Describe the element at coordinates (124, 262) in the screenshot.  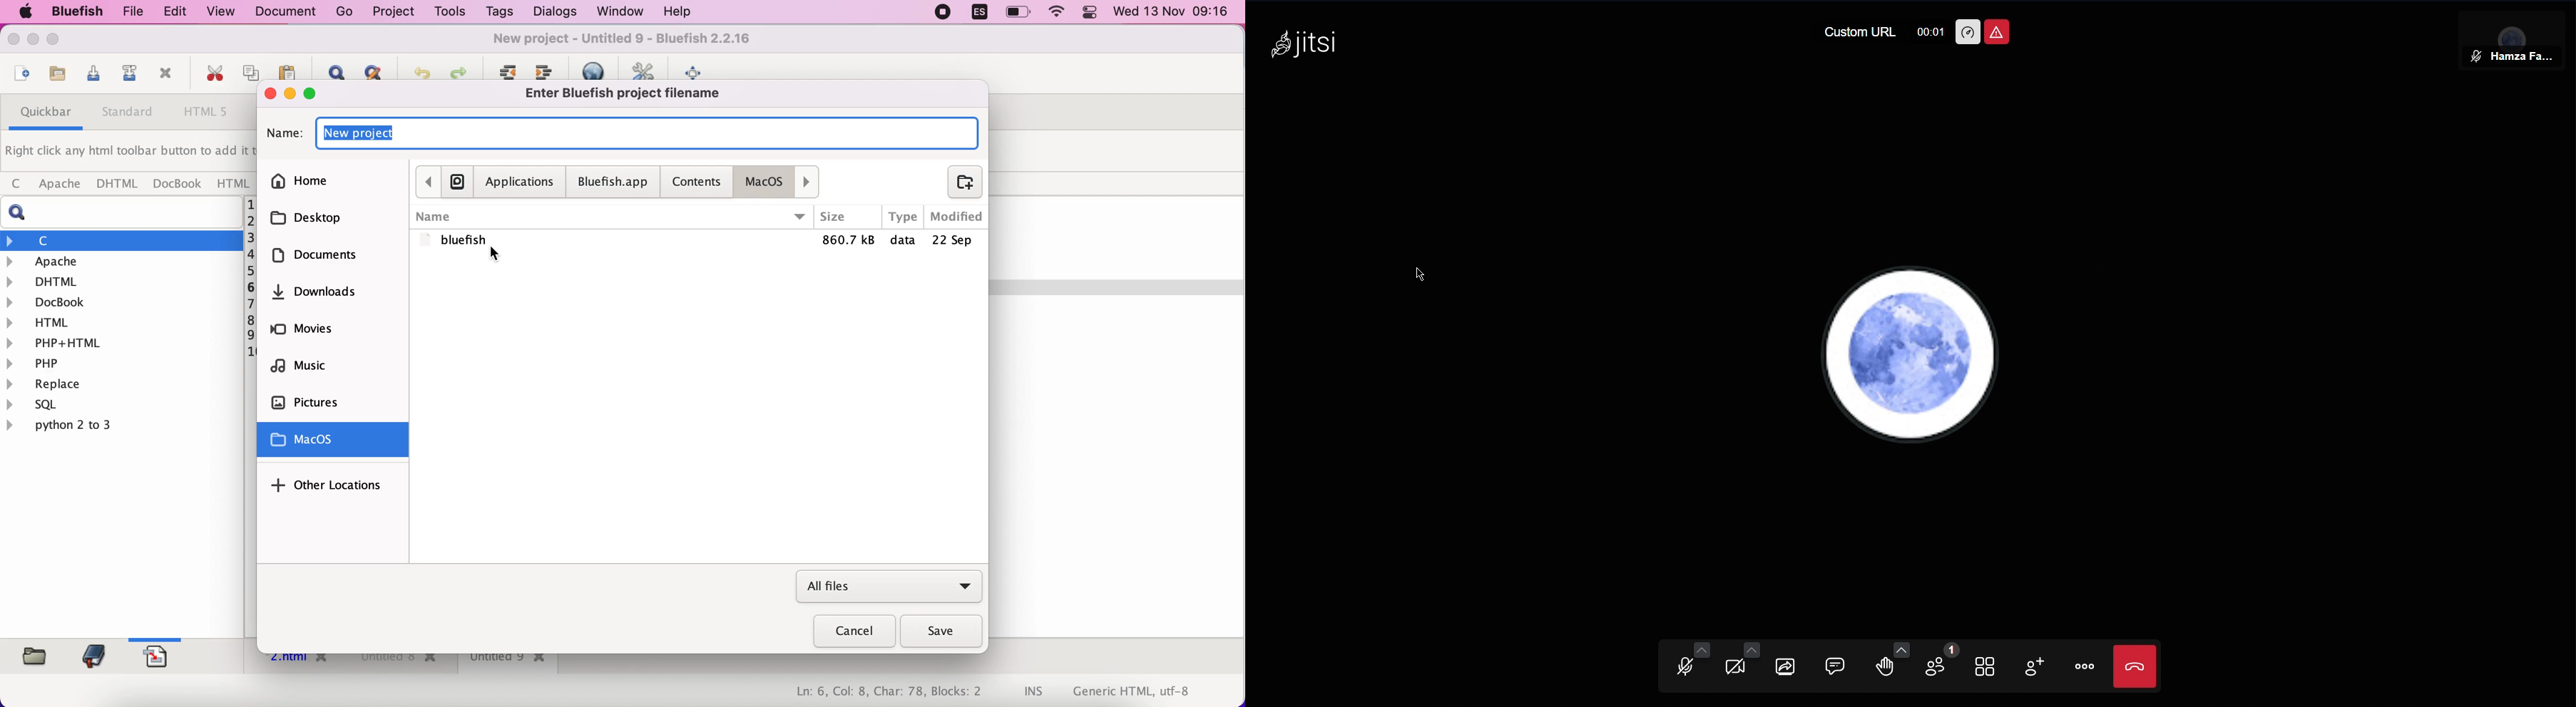
I see `apache` at that location.